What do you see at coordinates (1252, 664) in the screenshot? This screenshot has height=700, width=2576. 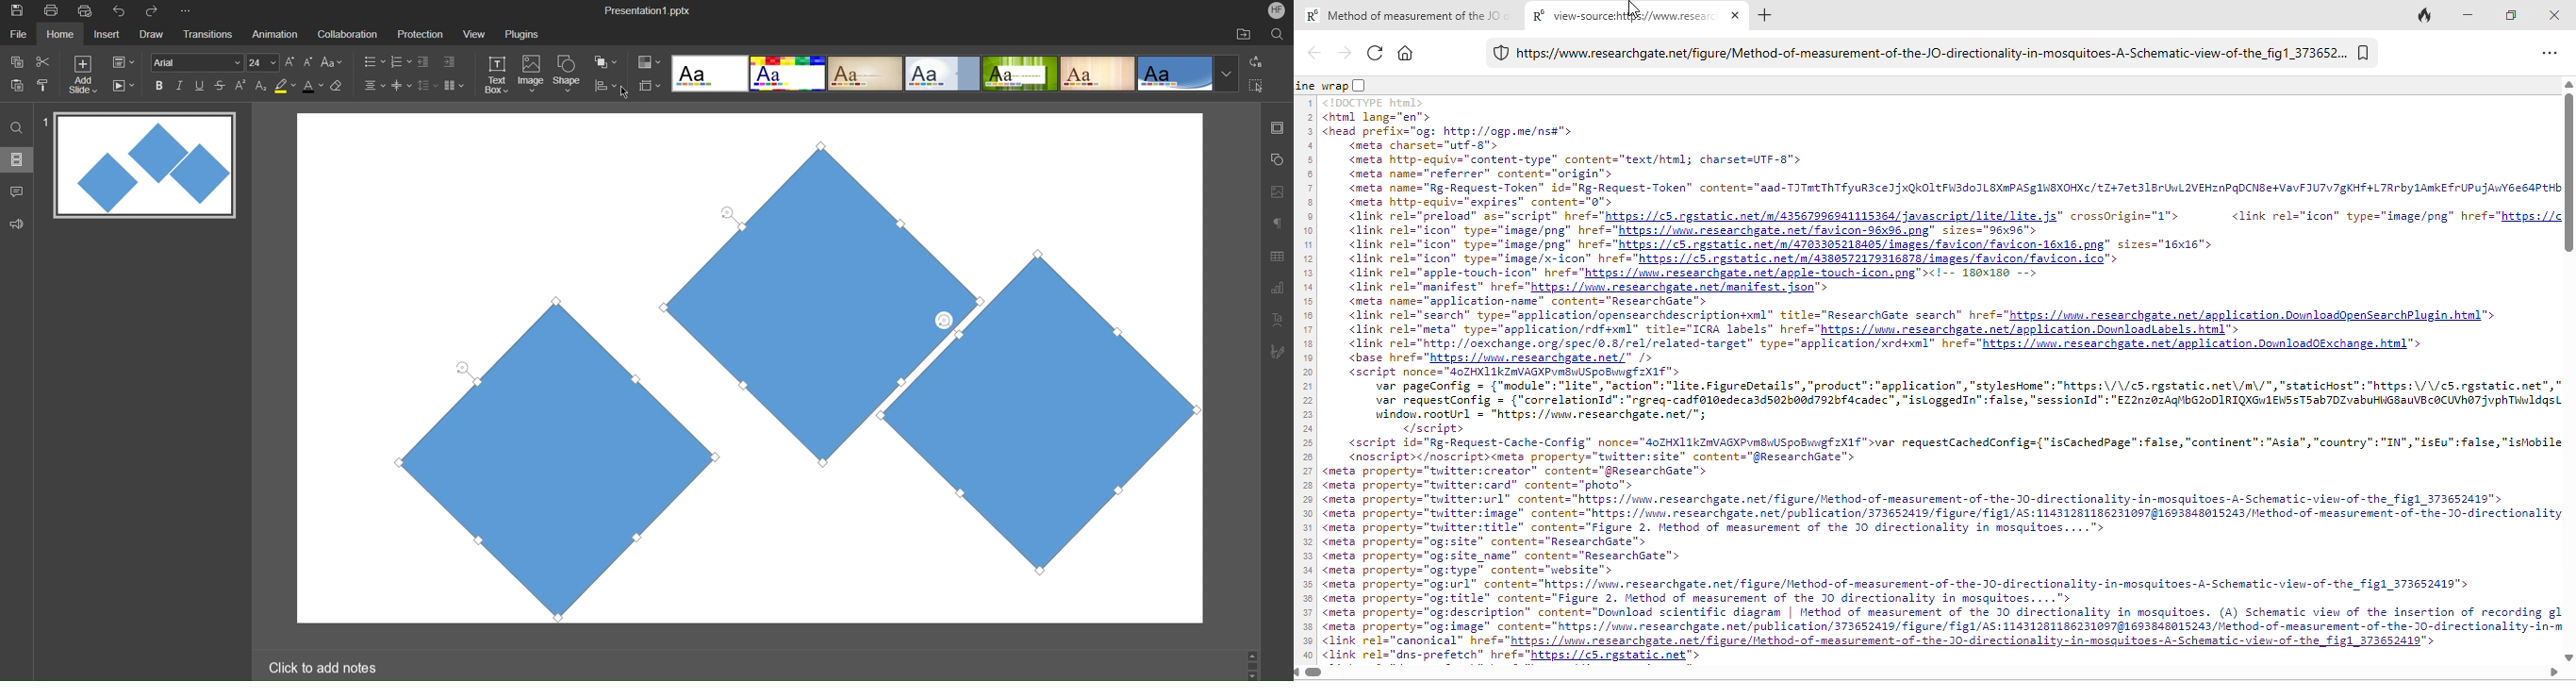 I see `scrollbar` at bounding box center [1252, 664].